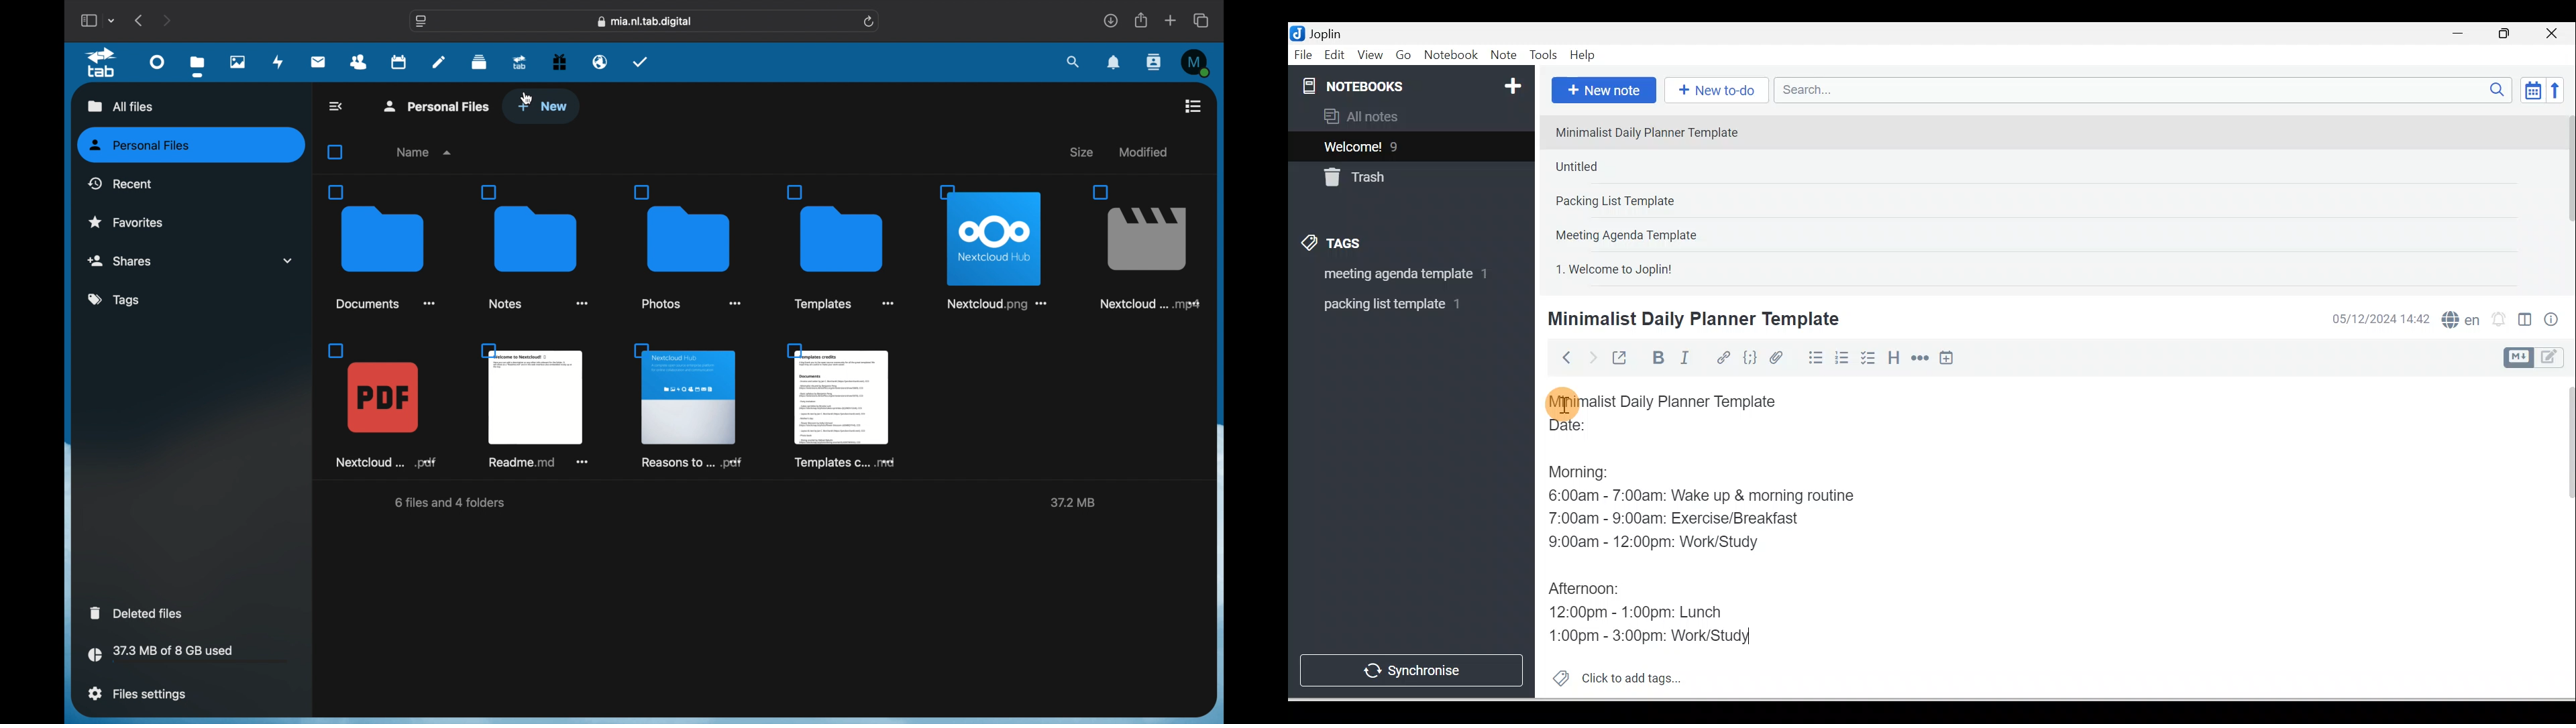 The image size is (2576, 728). I want to click on share, so click(1142, 20).